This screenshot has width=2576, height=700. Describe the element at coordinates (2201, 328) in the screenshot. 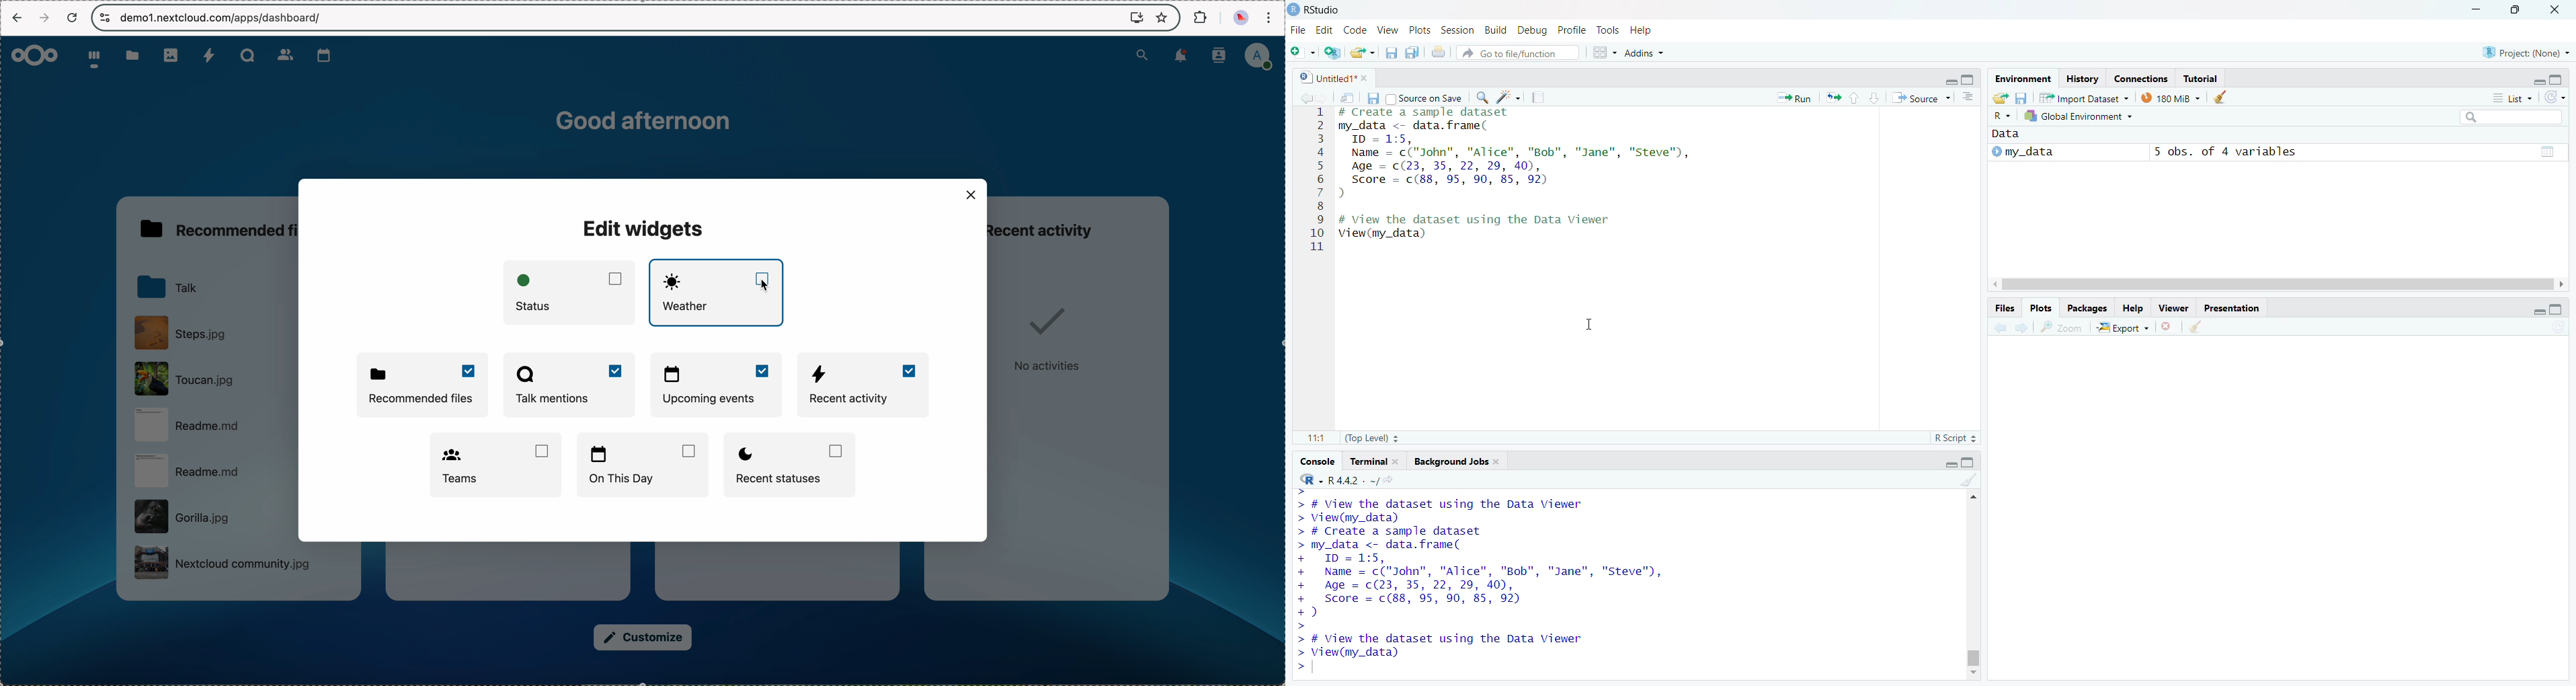

I see `Clear object for workspaces` at that location.